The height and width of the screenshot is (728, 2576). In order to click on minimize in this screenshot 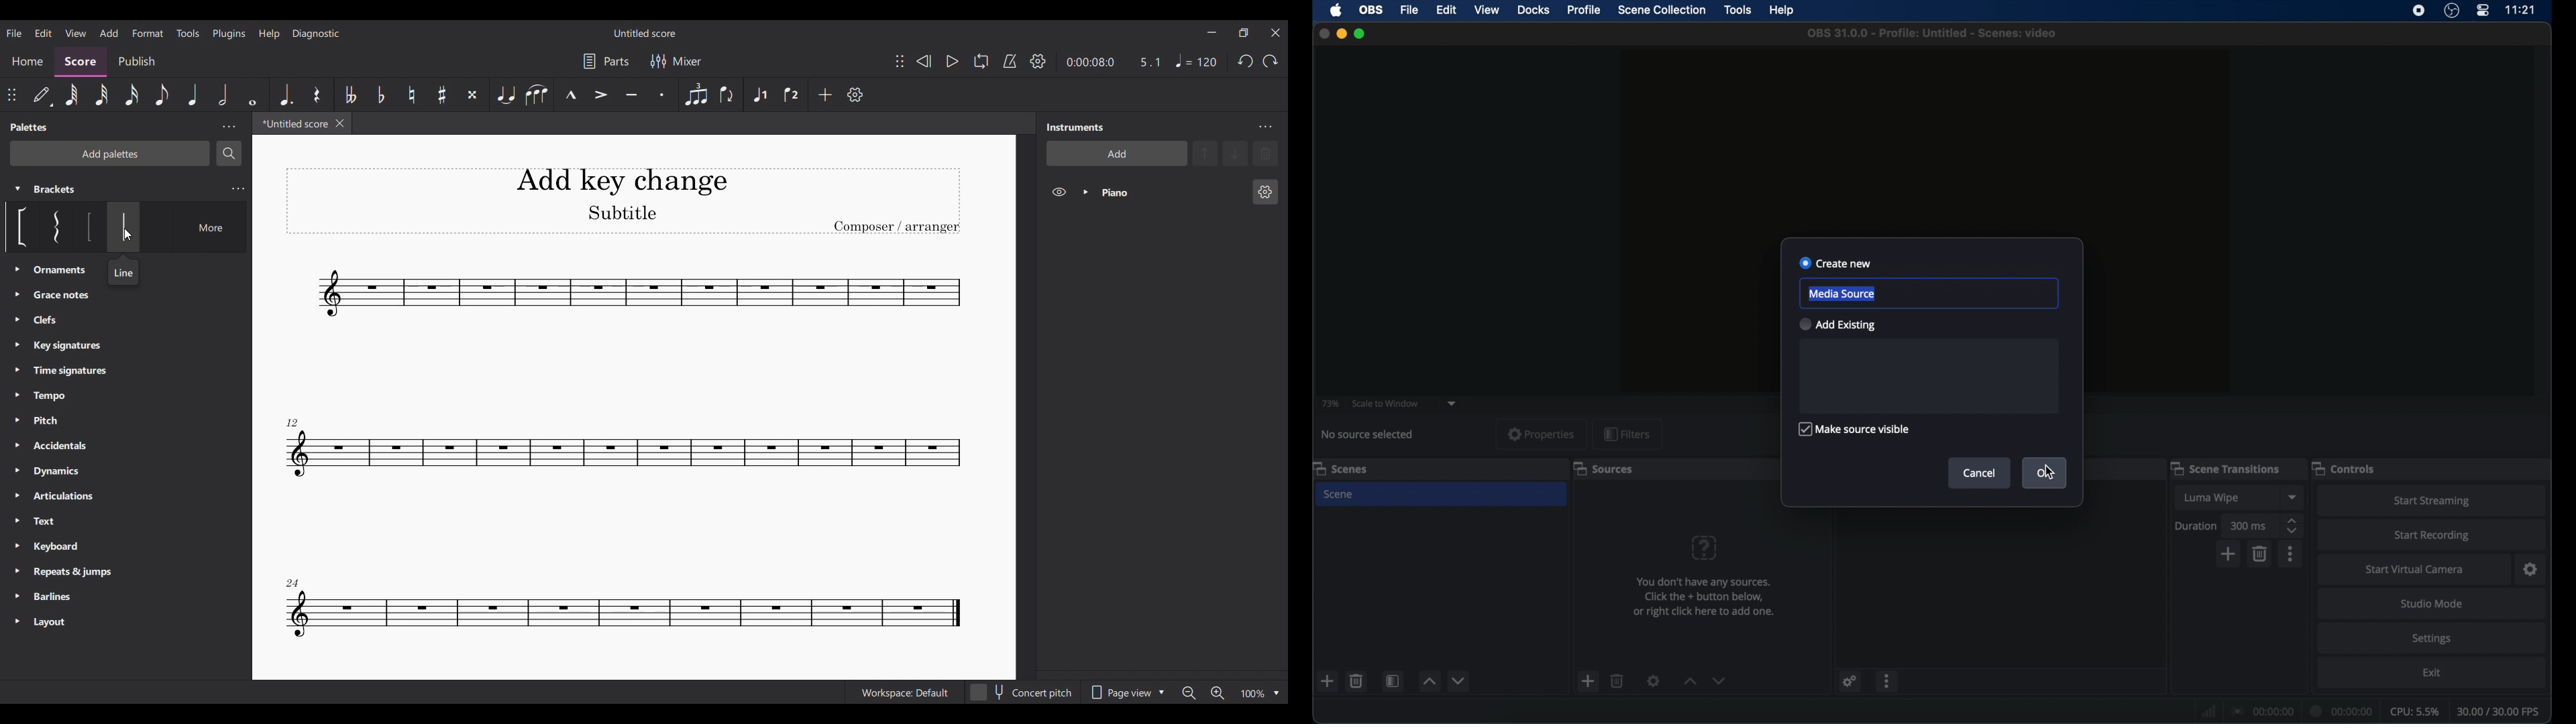, I will do `click(1341, 34)`.